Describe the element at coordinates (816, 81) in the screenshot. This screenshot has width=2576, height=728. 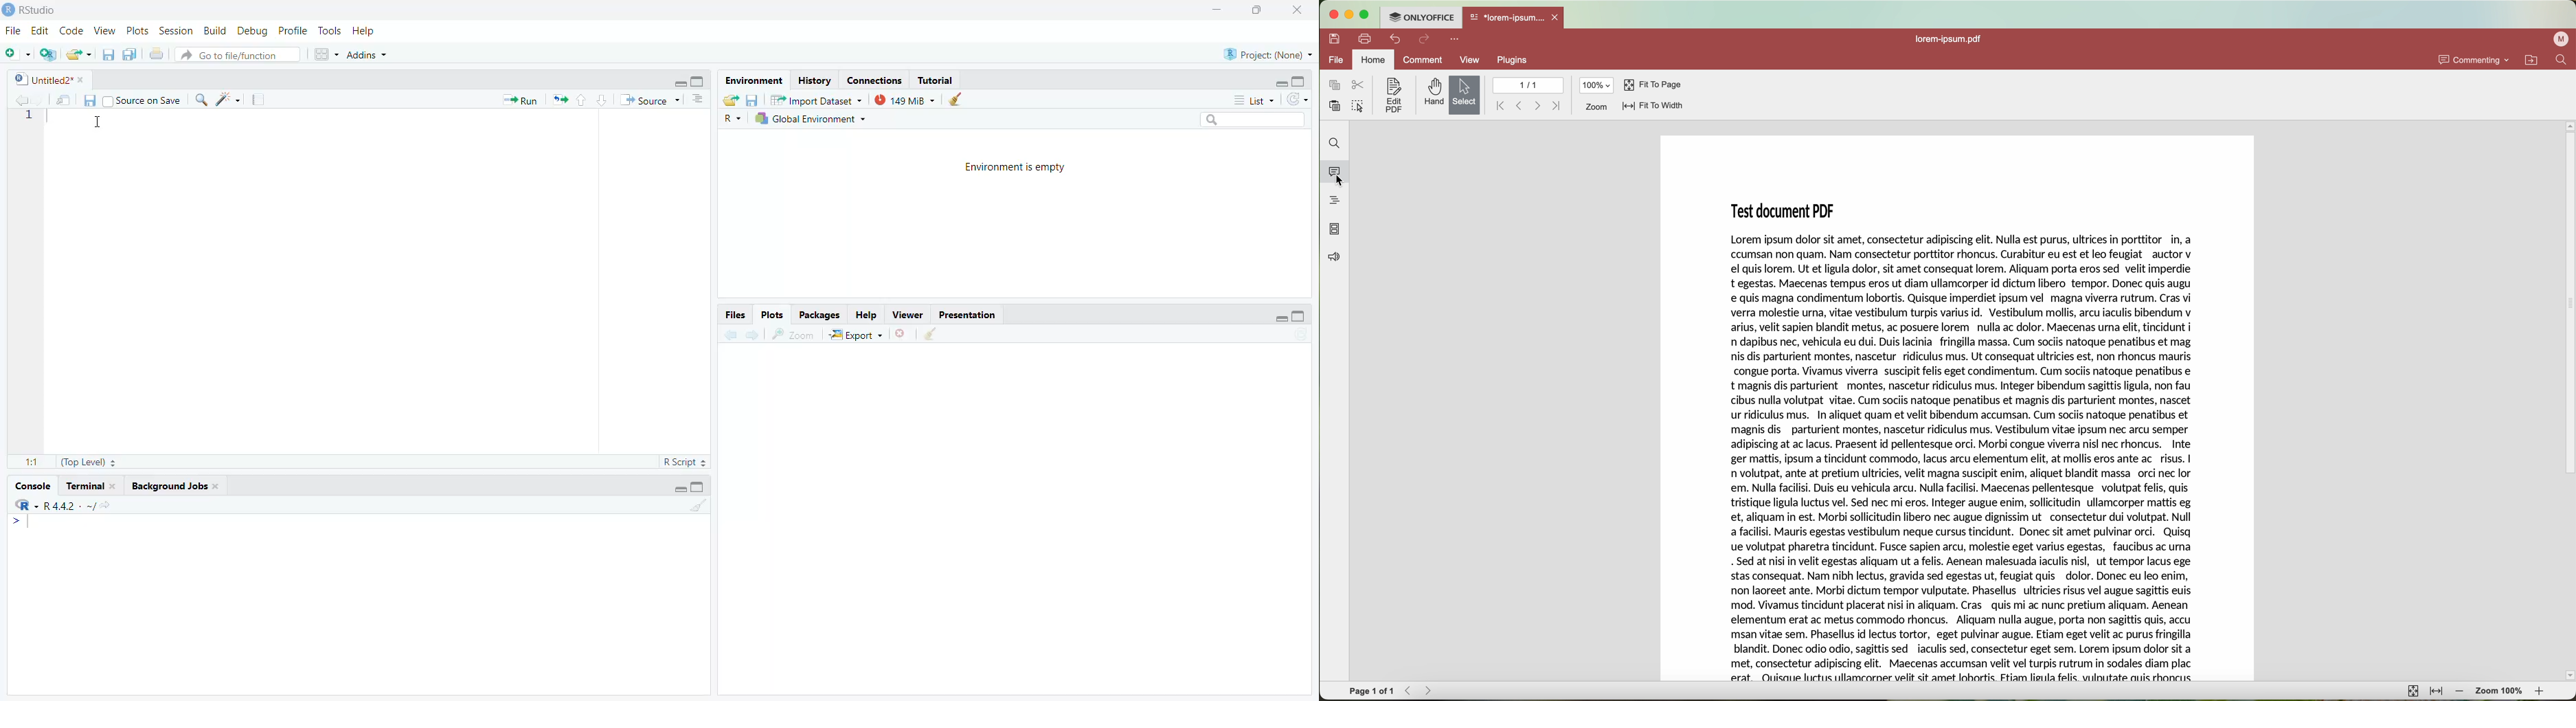
I see `History` at that location.